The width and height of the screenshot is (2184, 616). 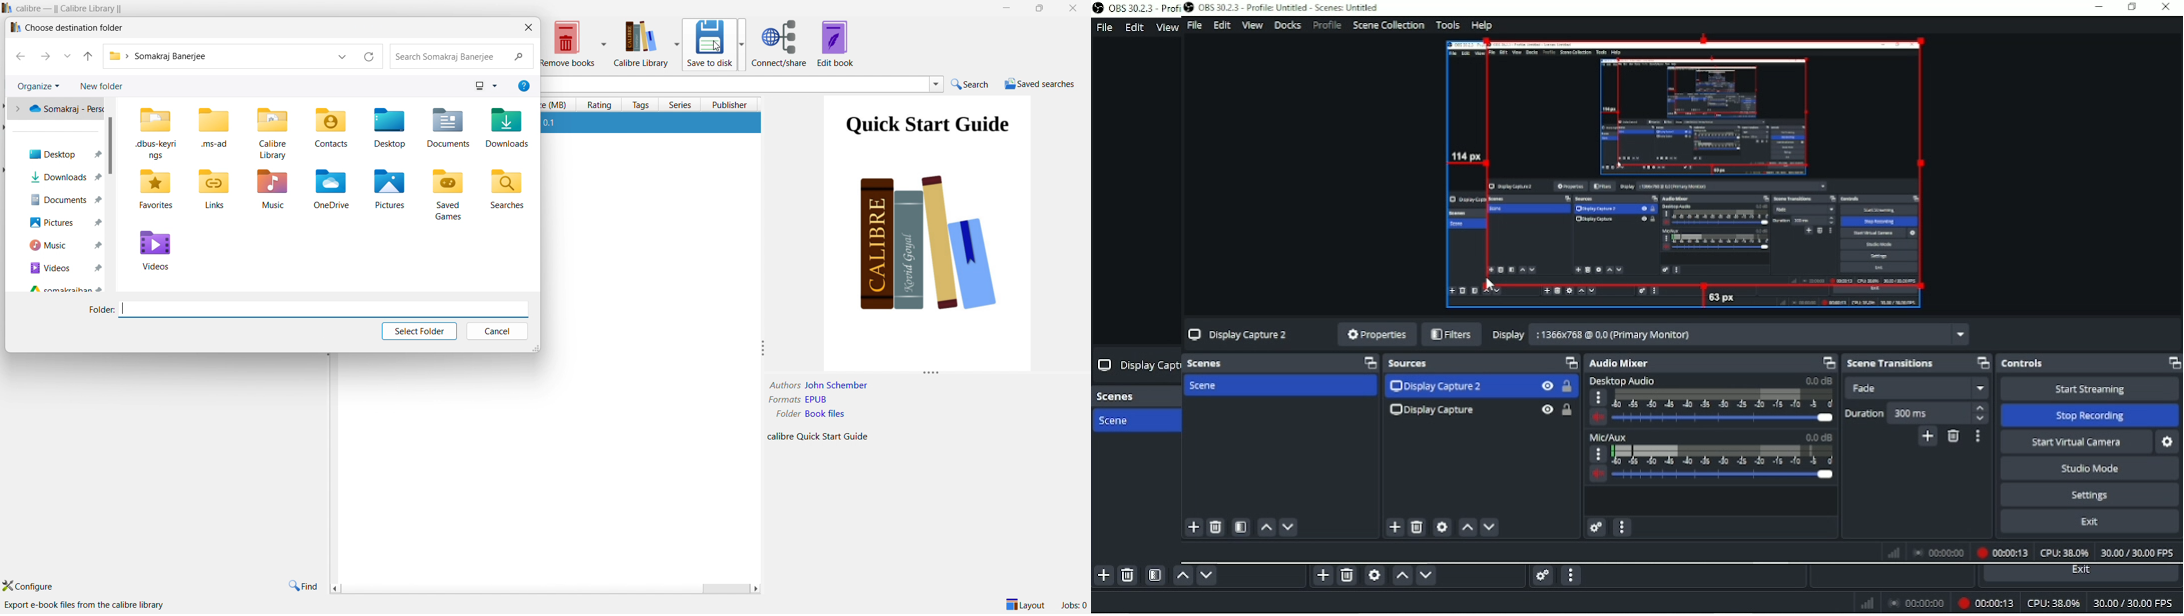 What do you see at coordinates (302, 586) in the screenshot?
I see `find` at bounding box center [302, 586].